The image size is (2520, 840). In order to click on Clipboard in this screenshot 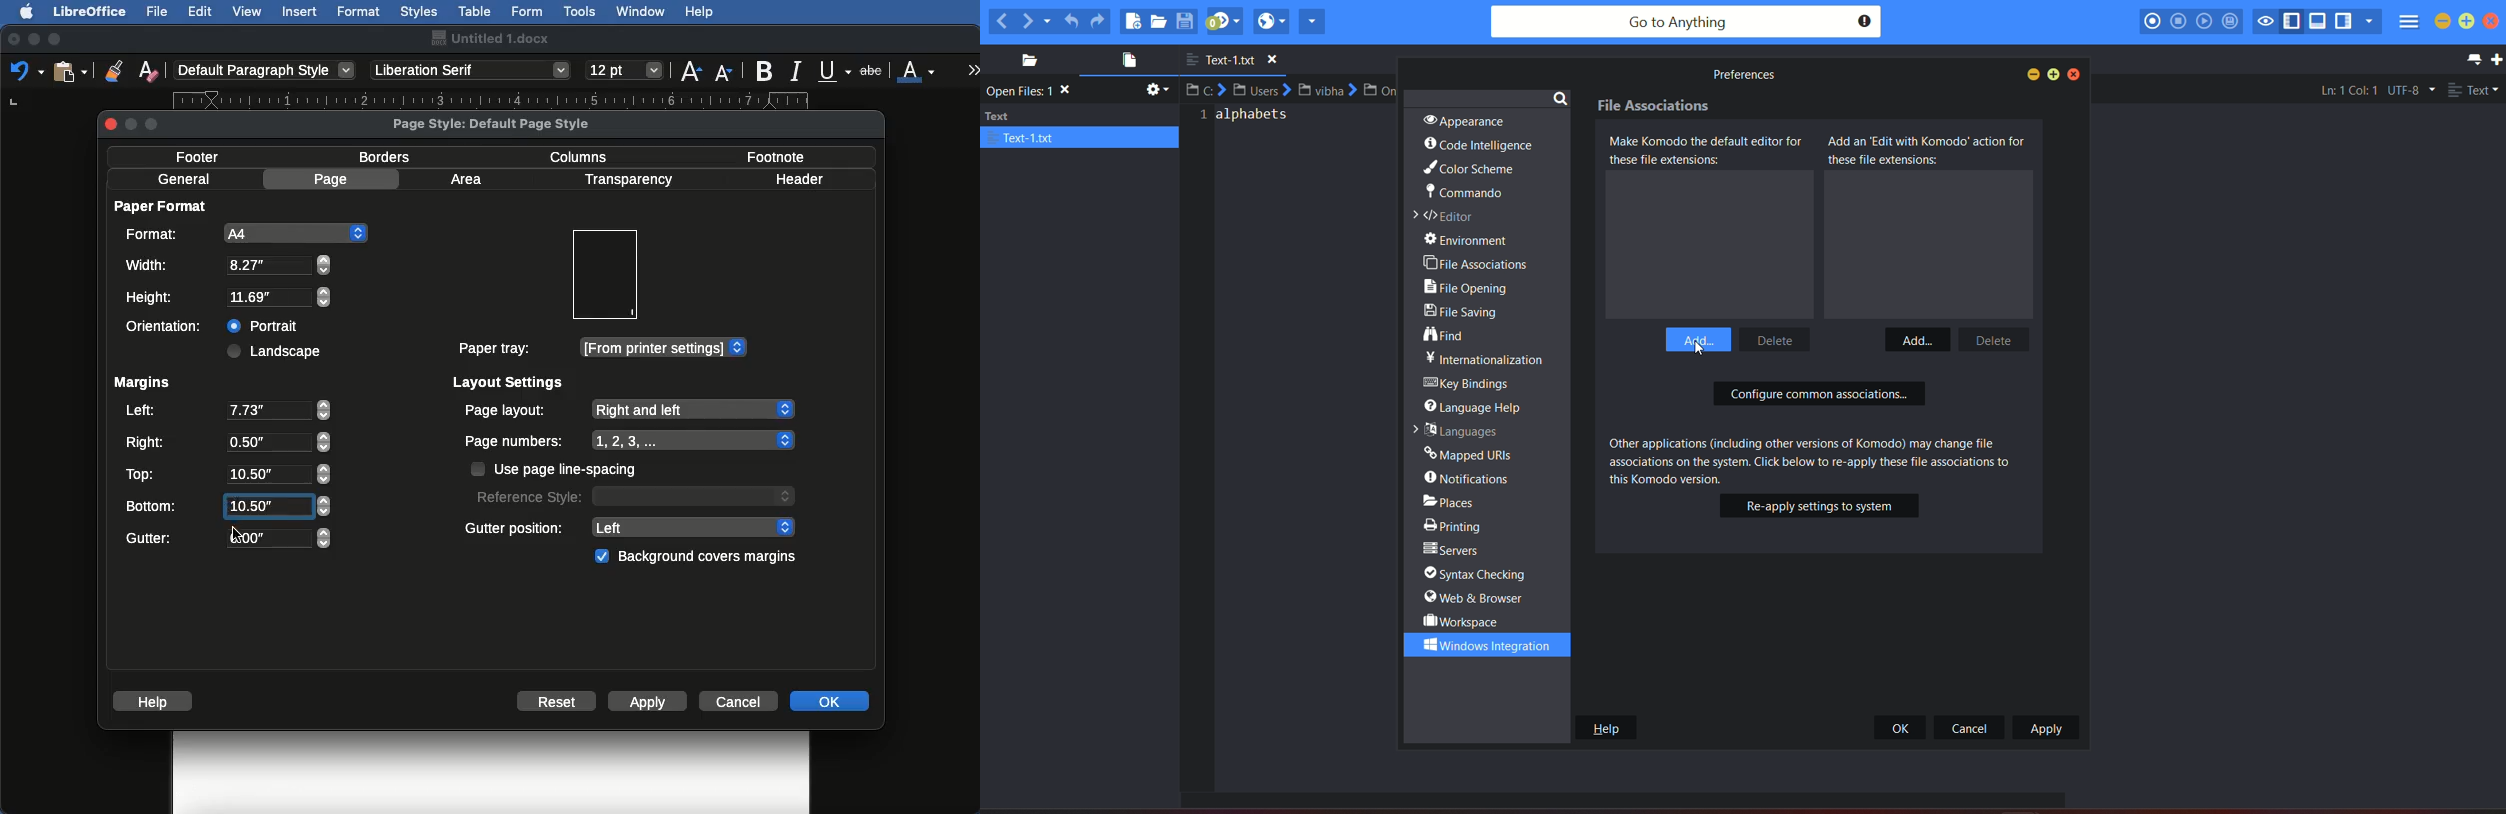, I will do `click(70, 70)`.